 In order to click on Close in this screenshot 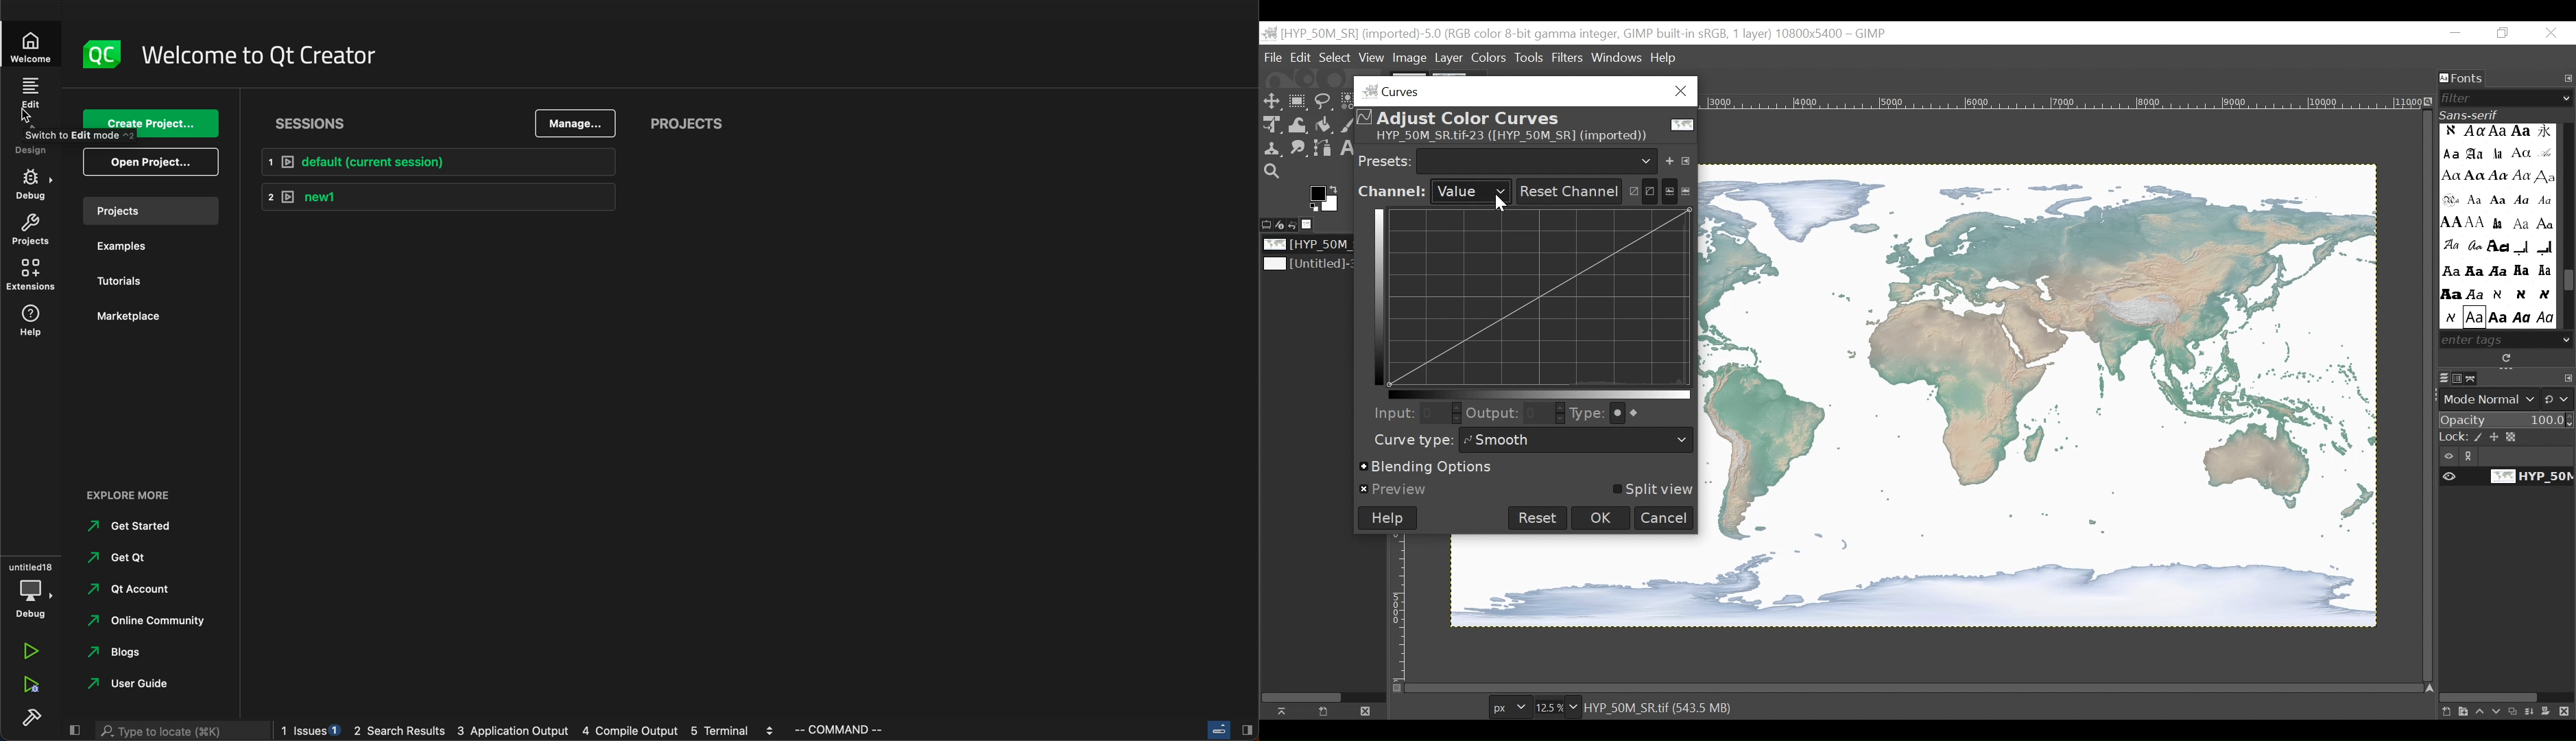, I will do `click(2552, 34)`.